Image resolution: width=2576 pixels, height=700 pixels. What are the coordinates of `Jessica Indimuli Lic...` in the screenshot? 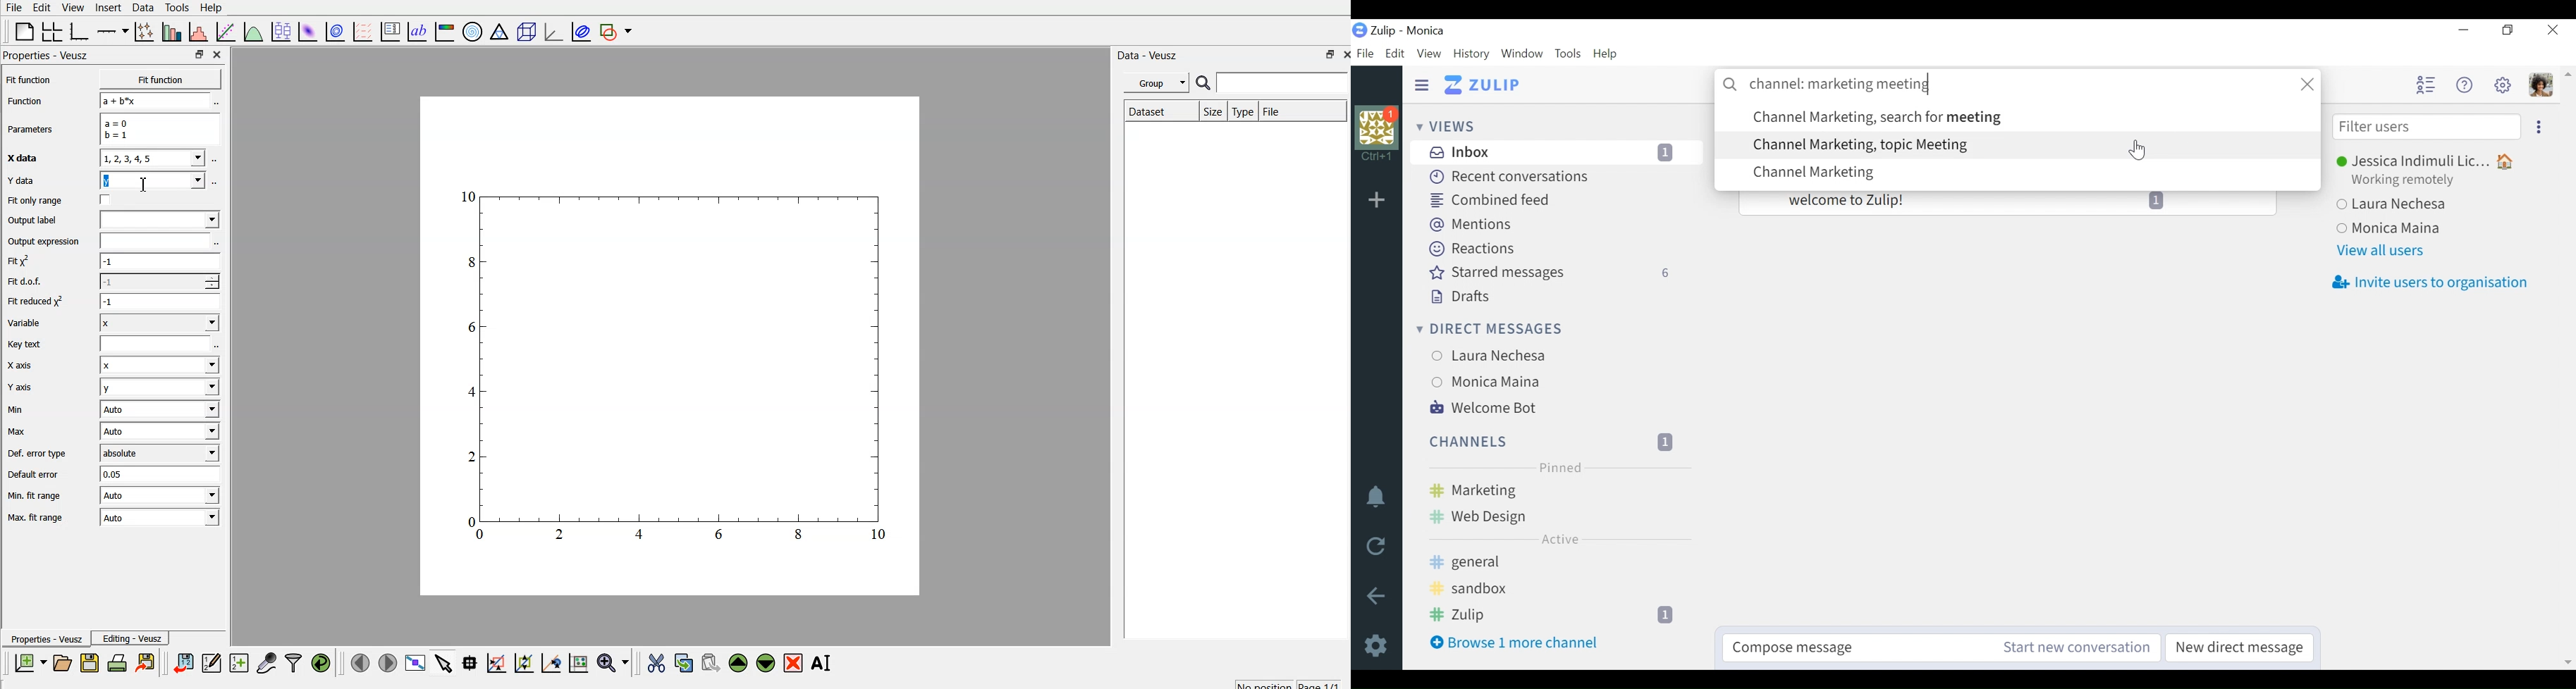 It's located at (2436, 159).